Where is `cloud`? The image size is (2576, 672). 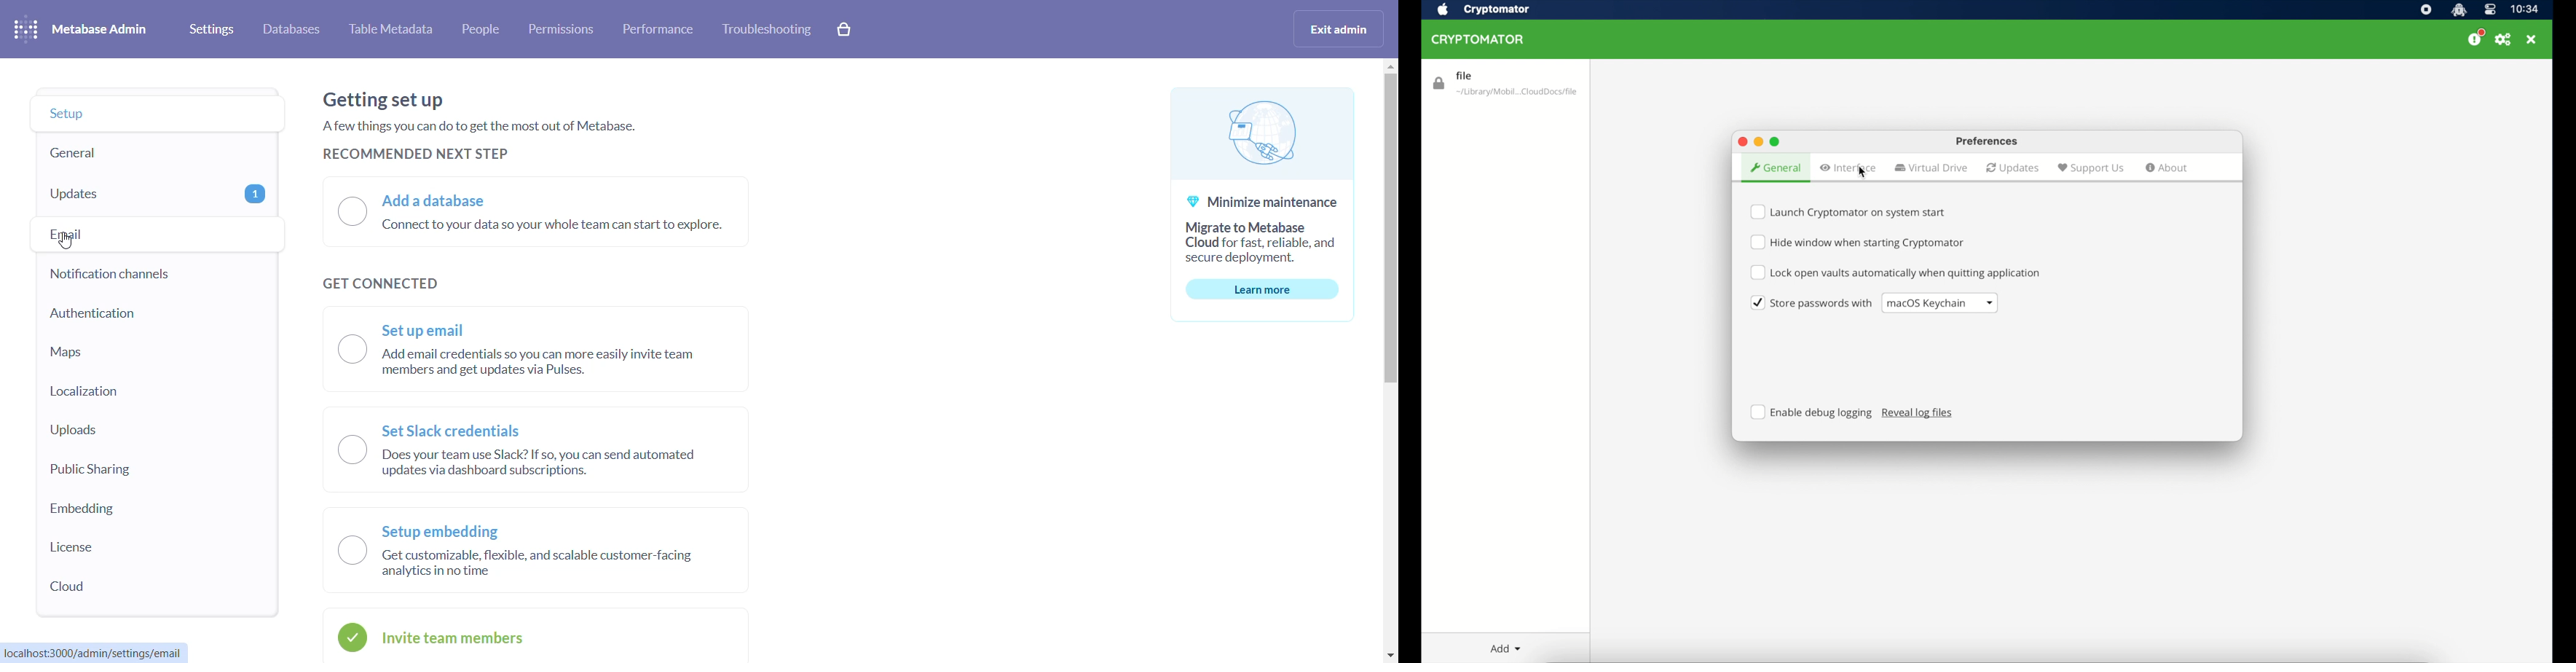 cloud is located at coordinates (132, 586).